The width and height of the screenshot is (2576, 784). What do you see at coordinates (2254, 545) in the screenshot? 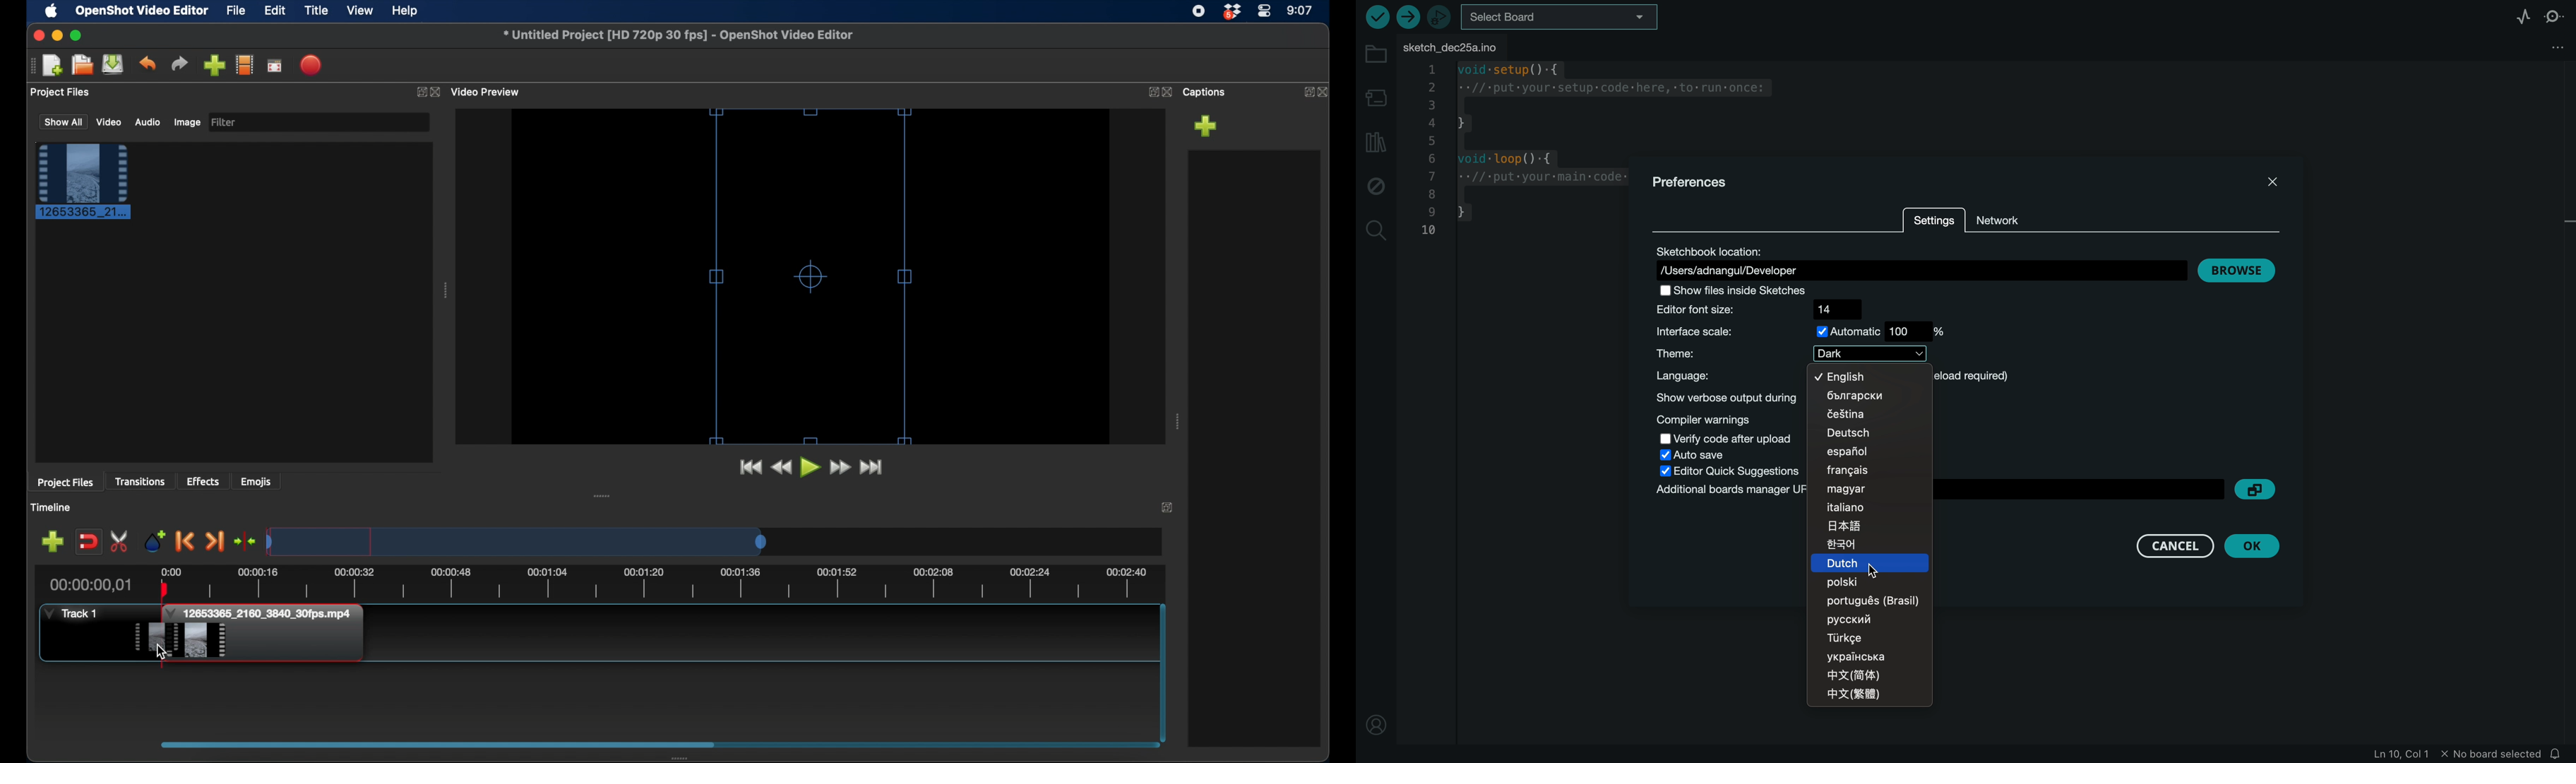
I see `ok` at bounding box center [2254, 545].